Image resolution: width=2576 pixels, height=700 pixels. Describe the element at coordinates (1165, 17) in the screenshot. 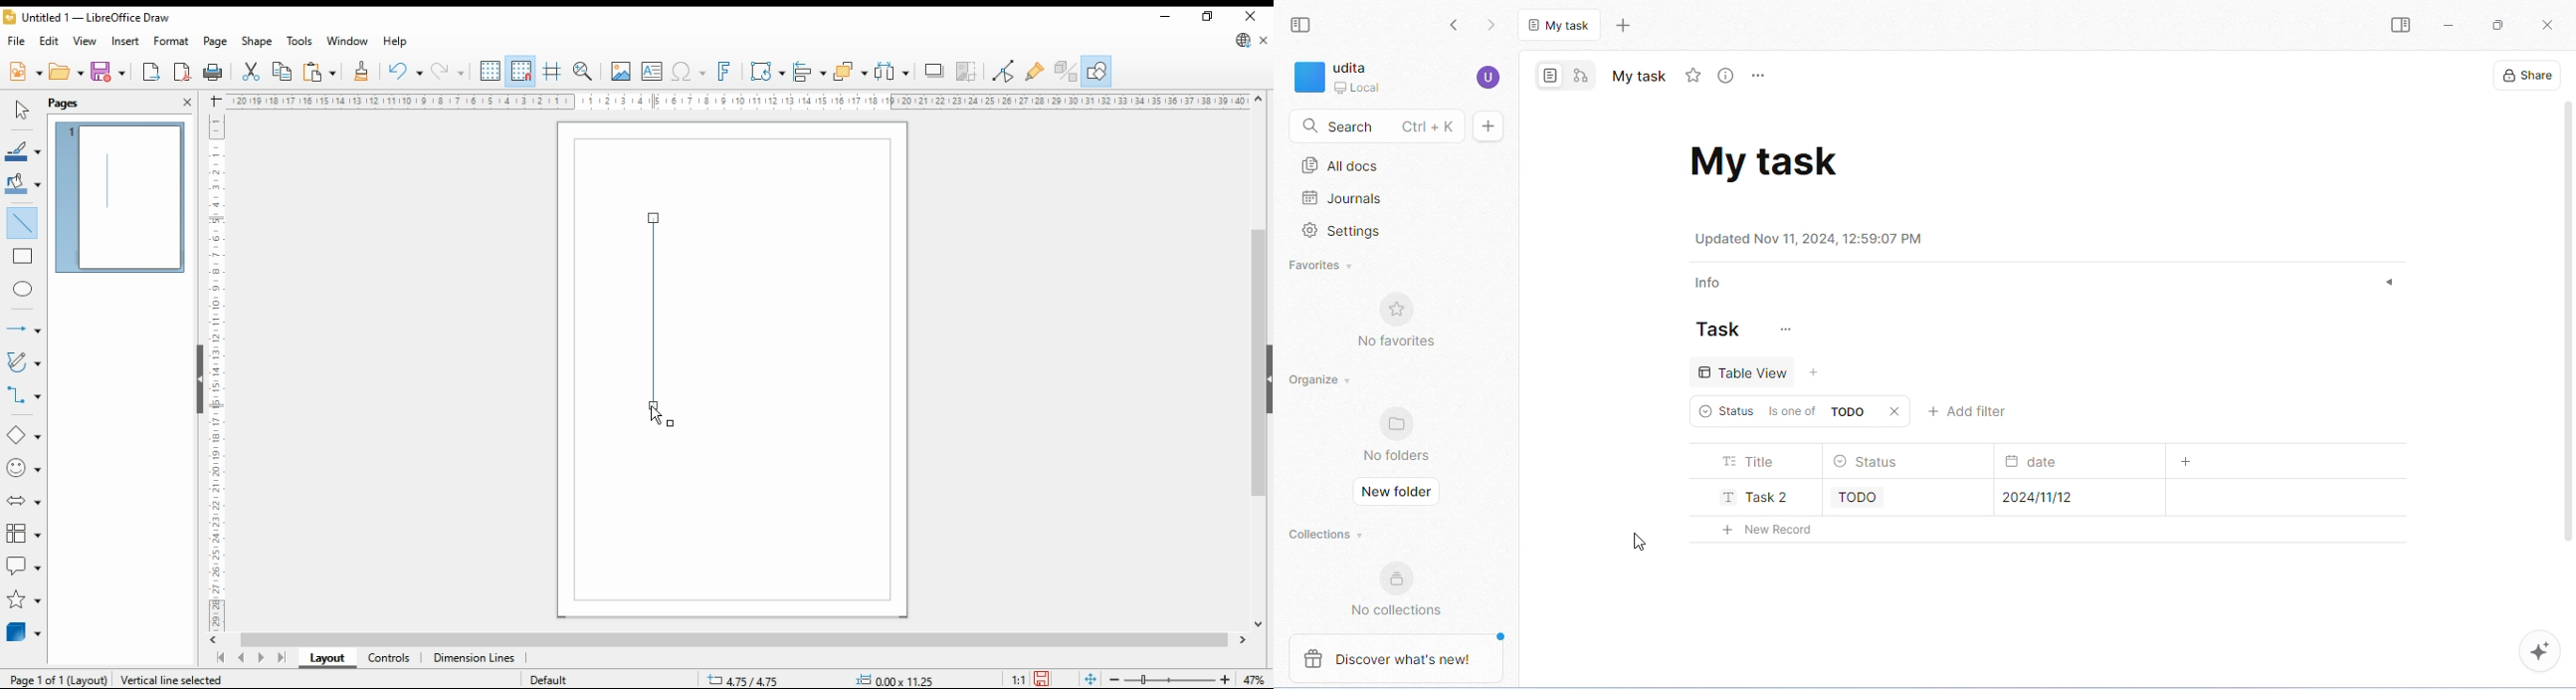

I see `minimize` at that location.